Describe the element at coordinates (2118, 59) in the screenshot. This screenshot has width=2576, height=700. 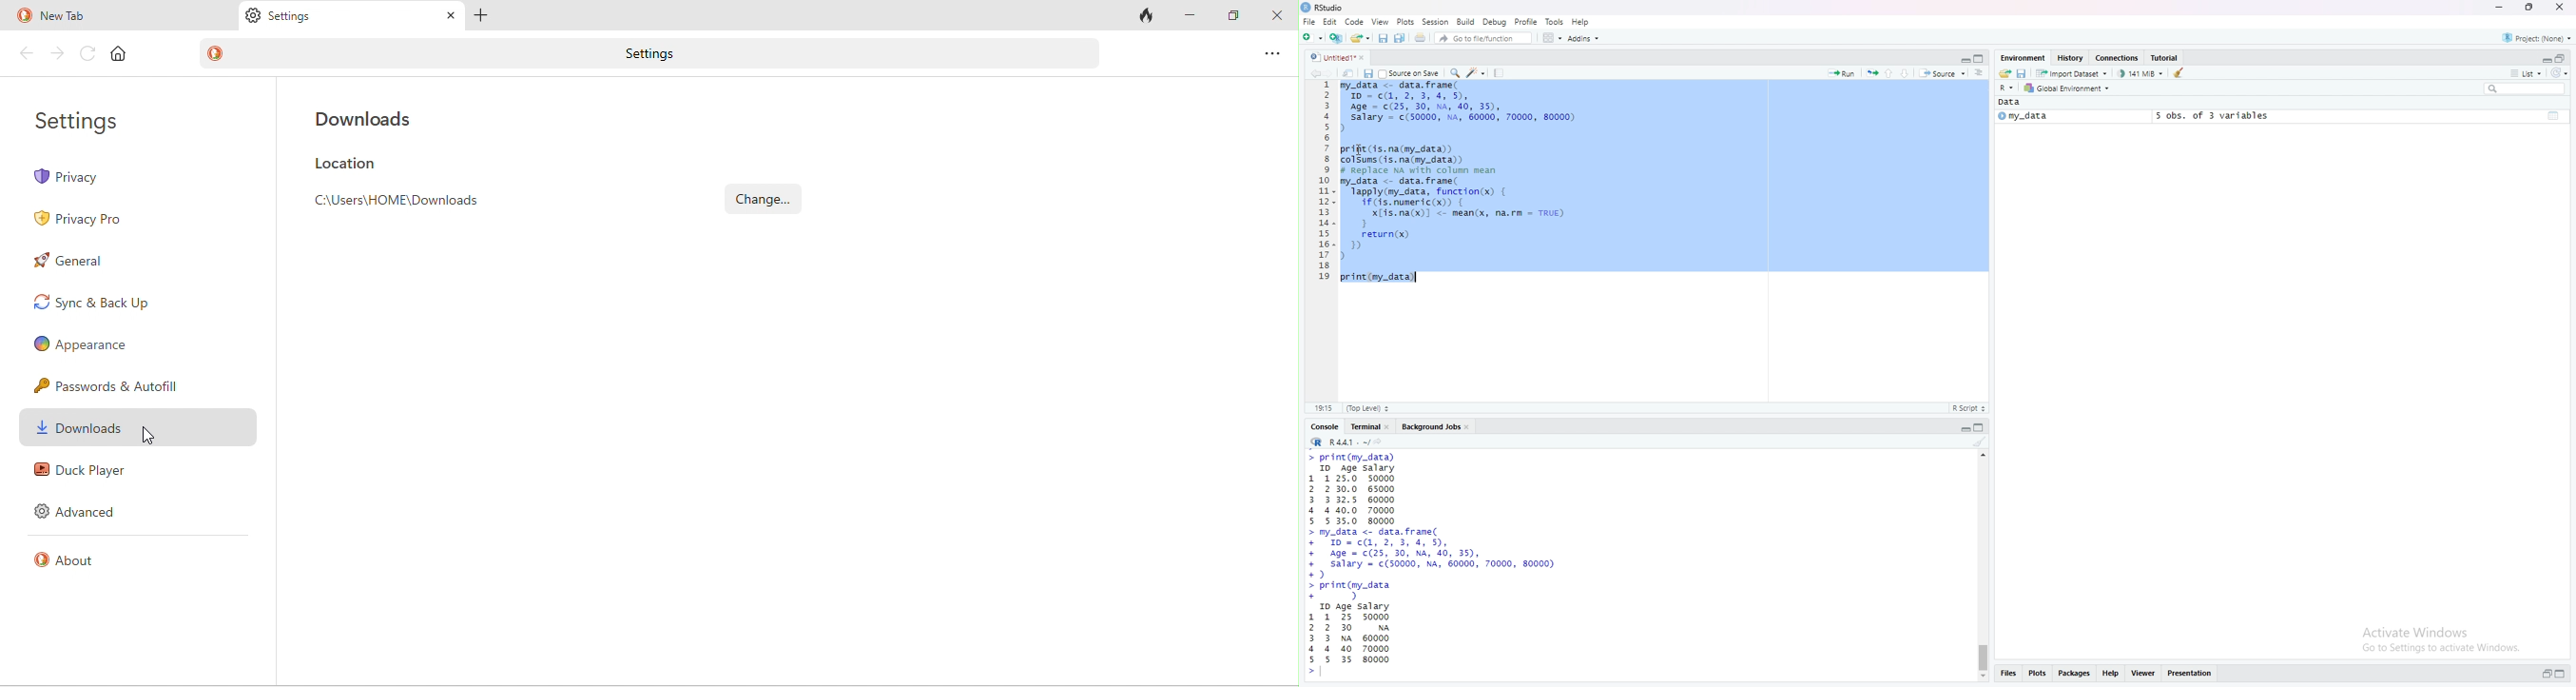
I see `connections` at that location.